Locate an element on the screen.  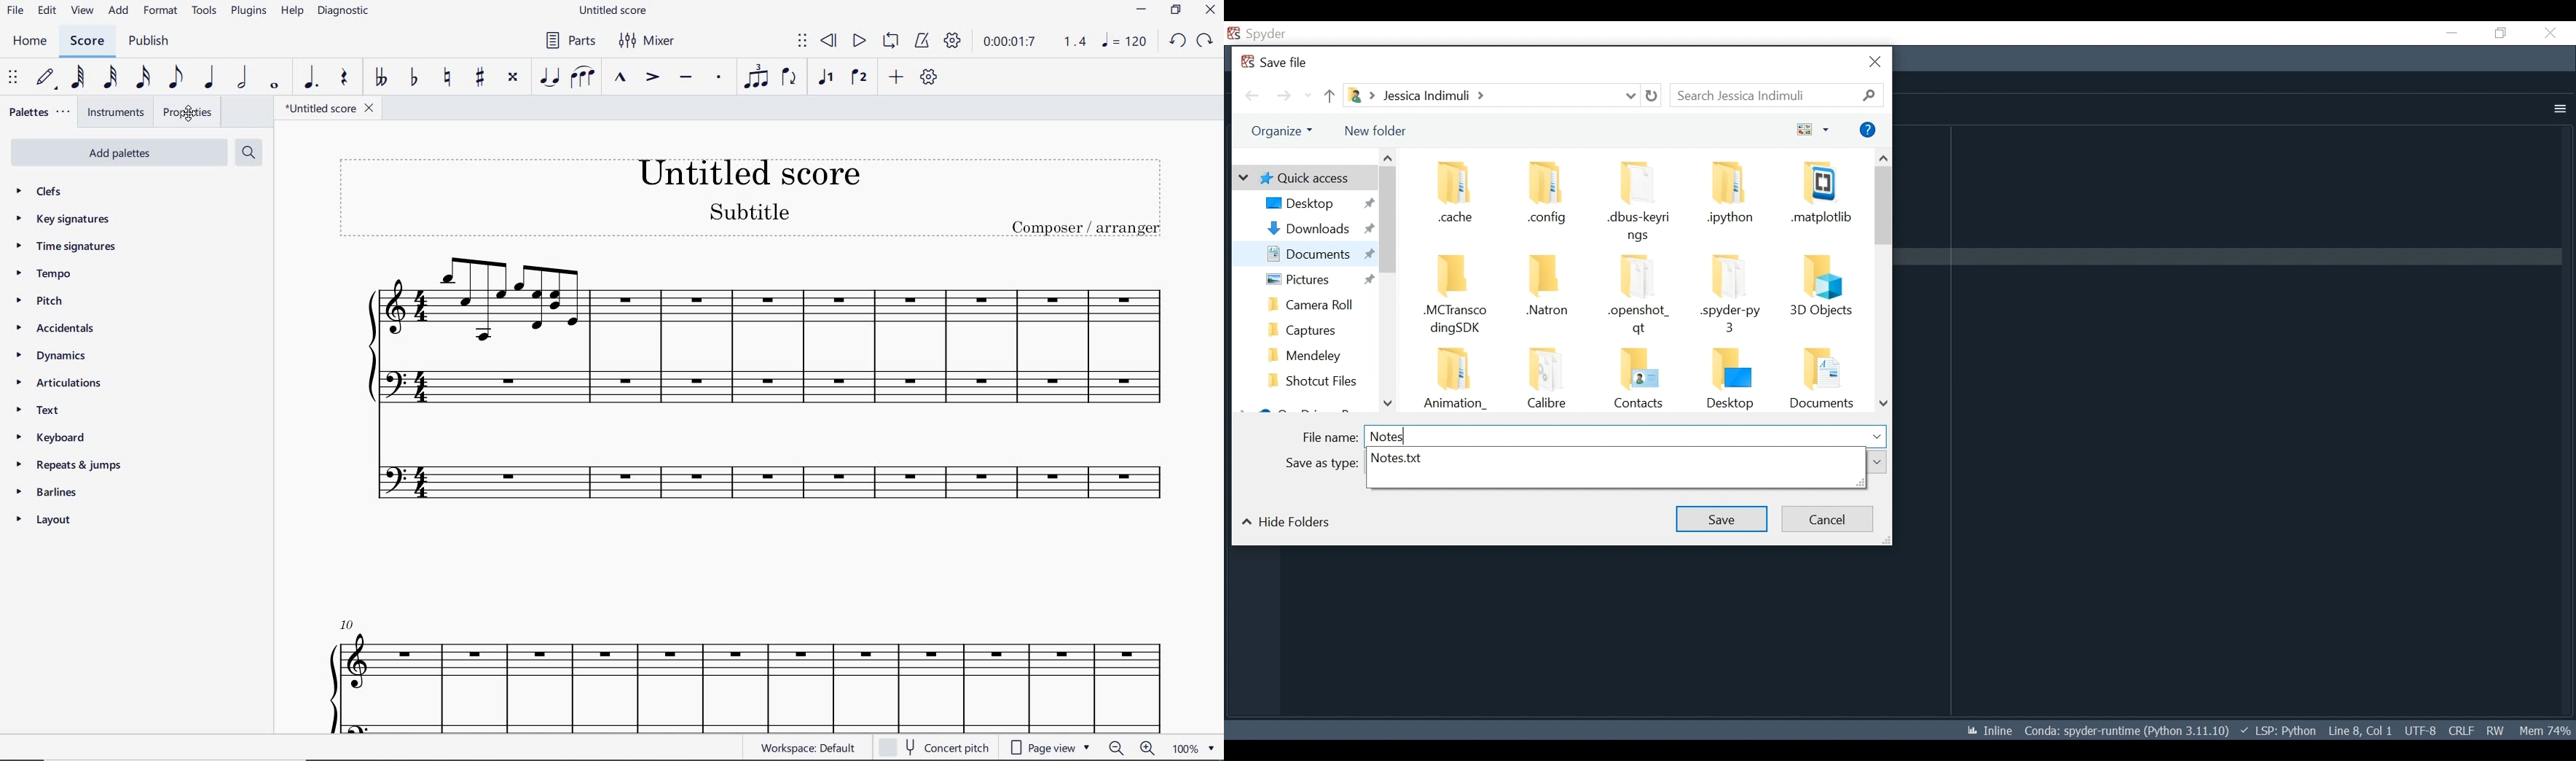
CUSTOMIZE TOOLBAR is located at coordinates (928, 77).